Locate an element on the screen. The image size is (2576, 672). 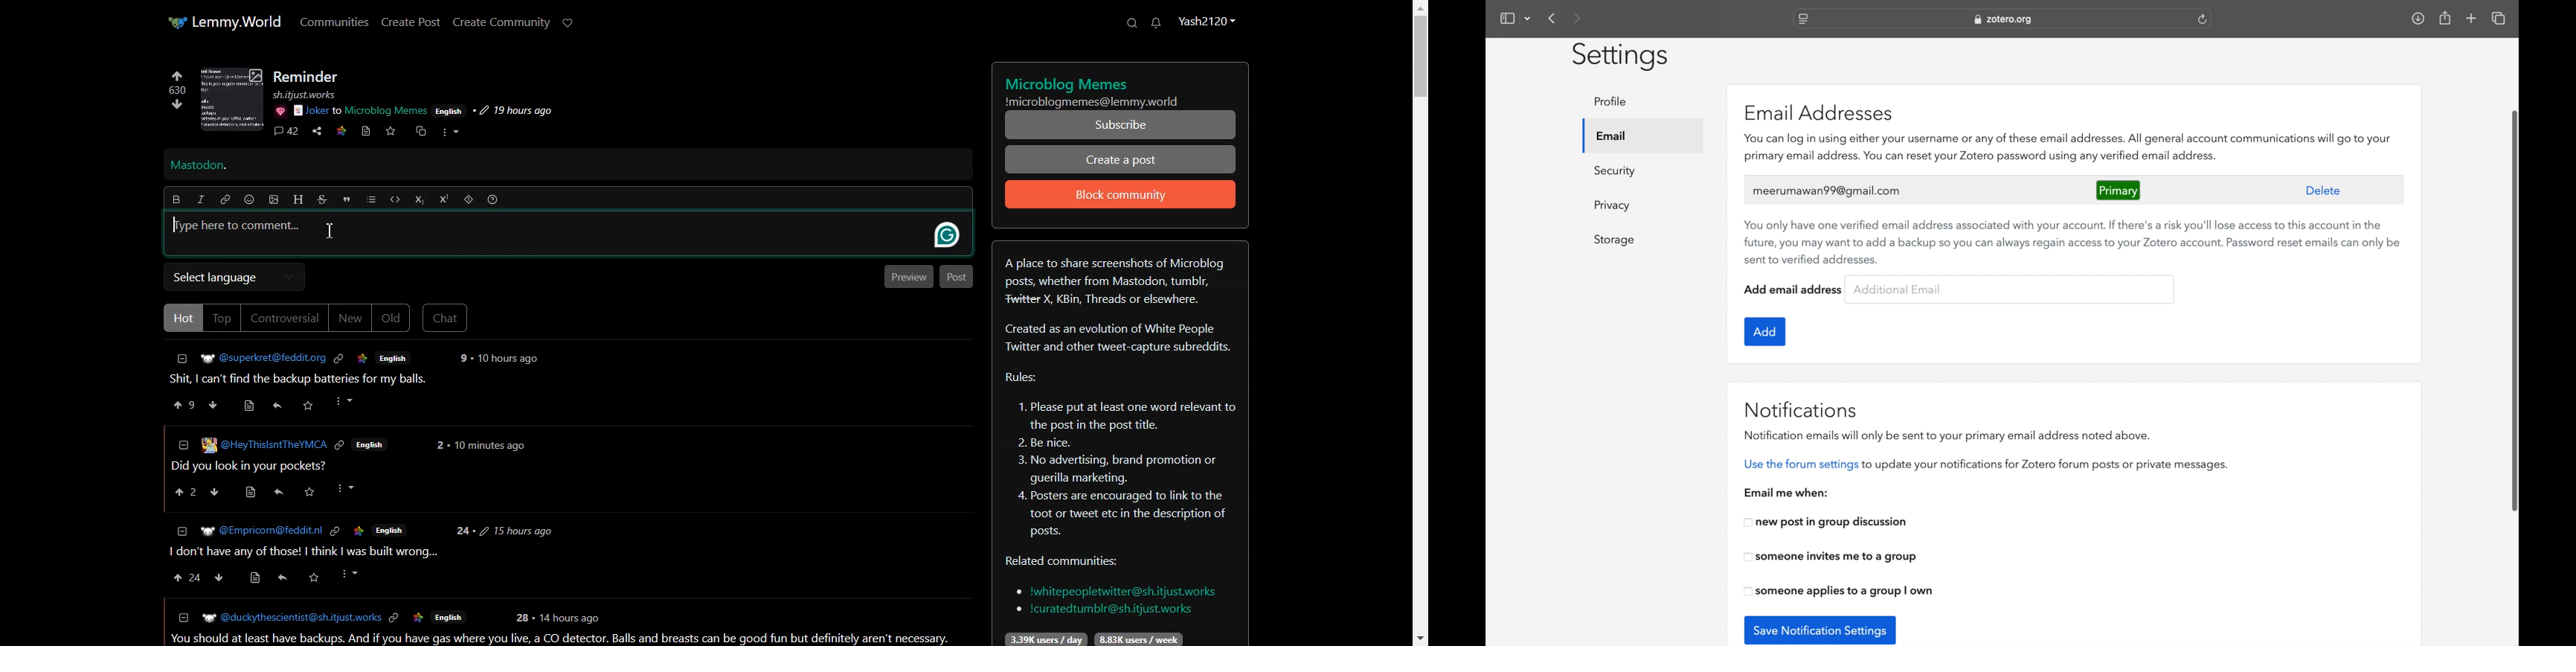
10 hours ago is located at coordinates (510, 359).